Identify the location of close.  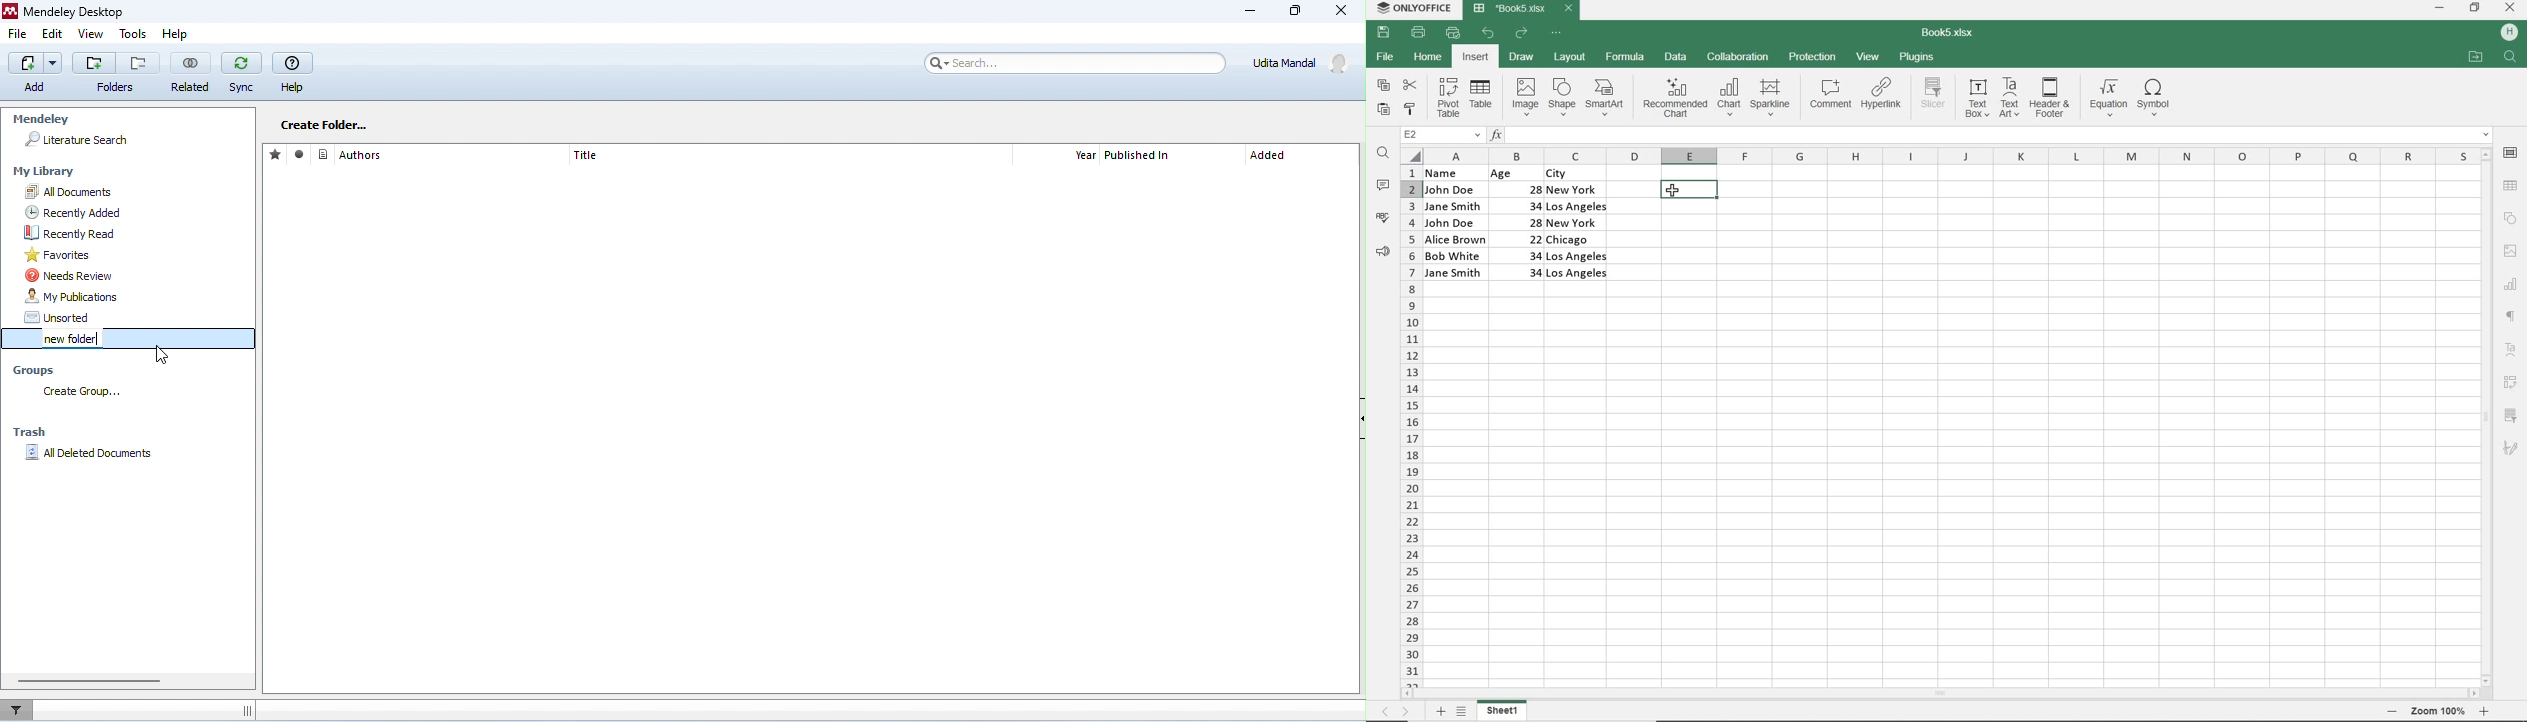
(1339, 11).